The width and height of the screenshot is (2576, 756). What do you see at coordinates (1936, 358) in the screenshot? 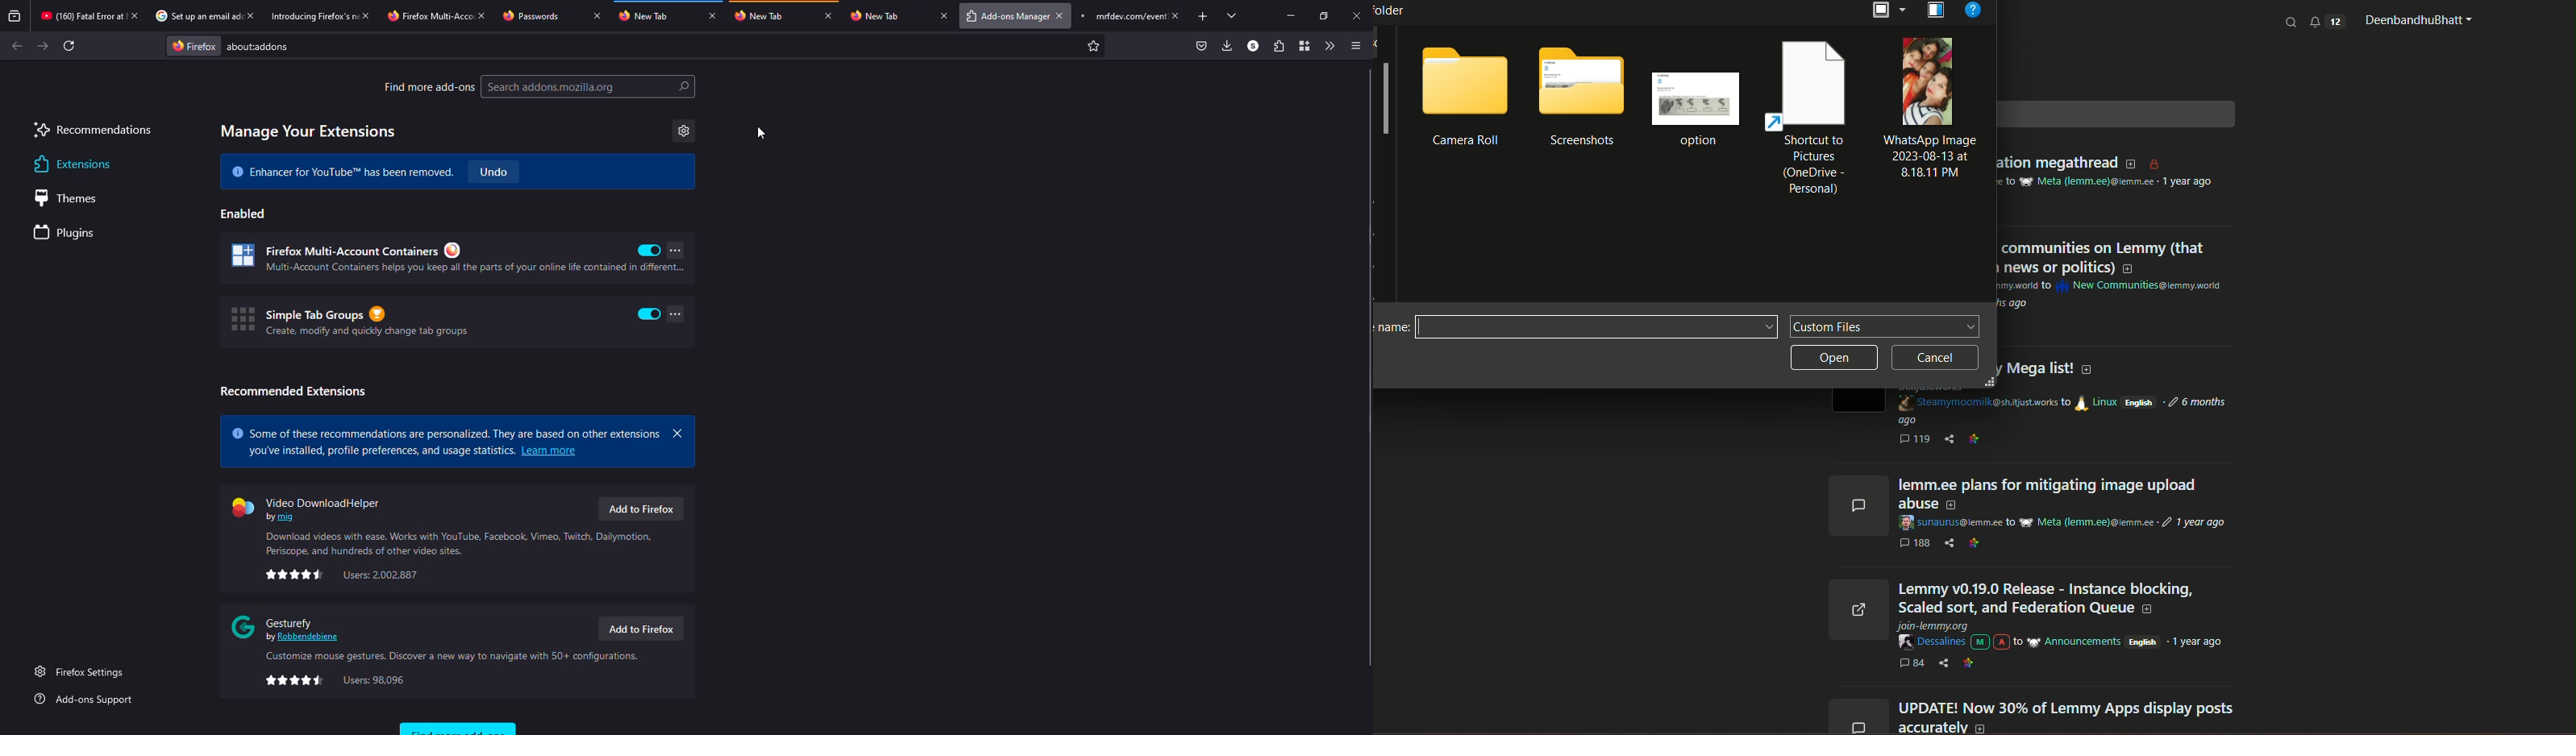
I see `cancel` at bounding box center [1936, 358].